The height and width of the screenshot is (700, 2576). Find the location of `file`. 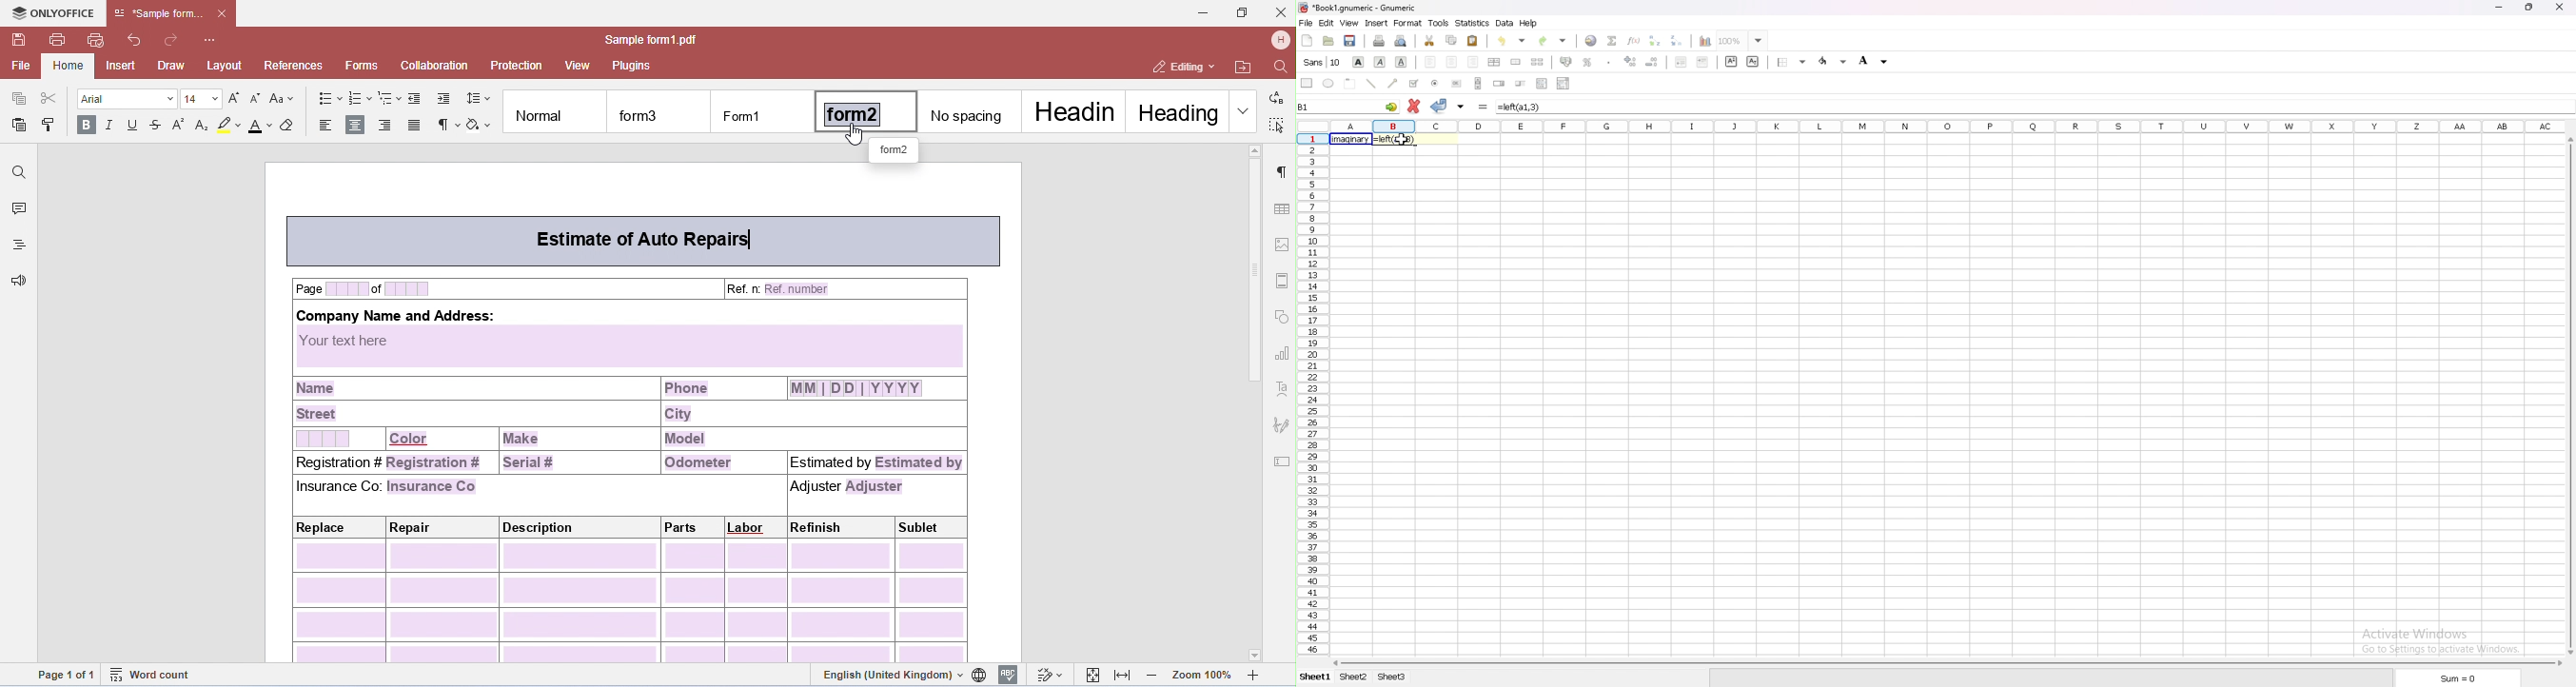

file is located at coordinates (1306, 23).